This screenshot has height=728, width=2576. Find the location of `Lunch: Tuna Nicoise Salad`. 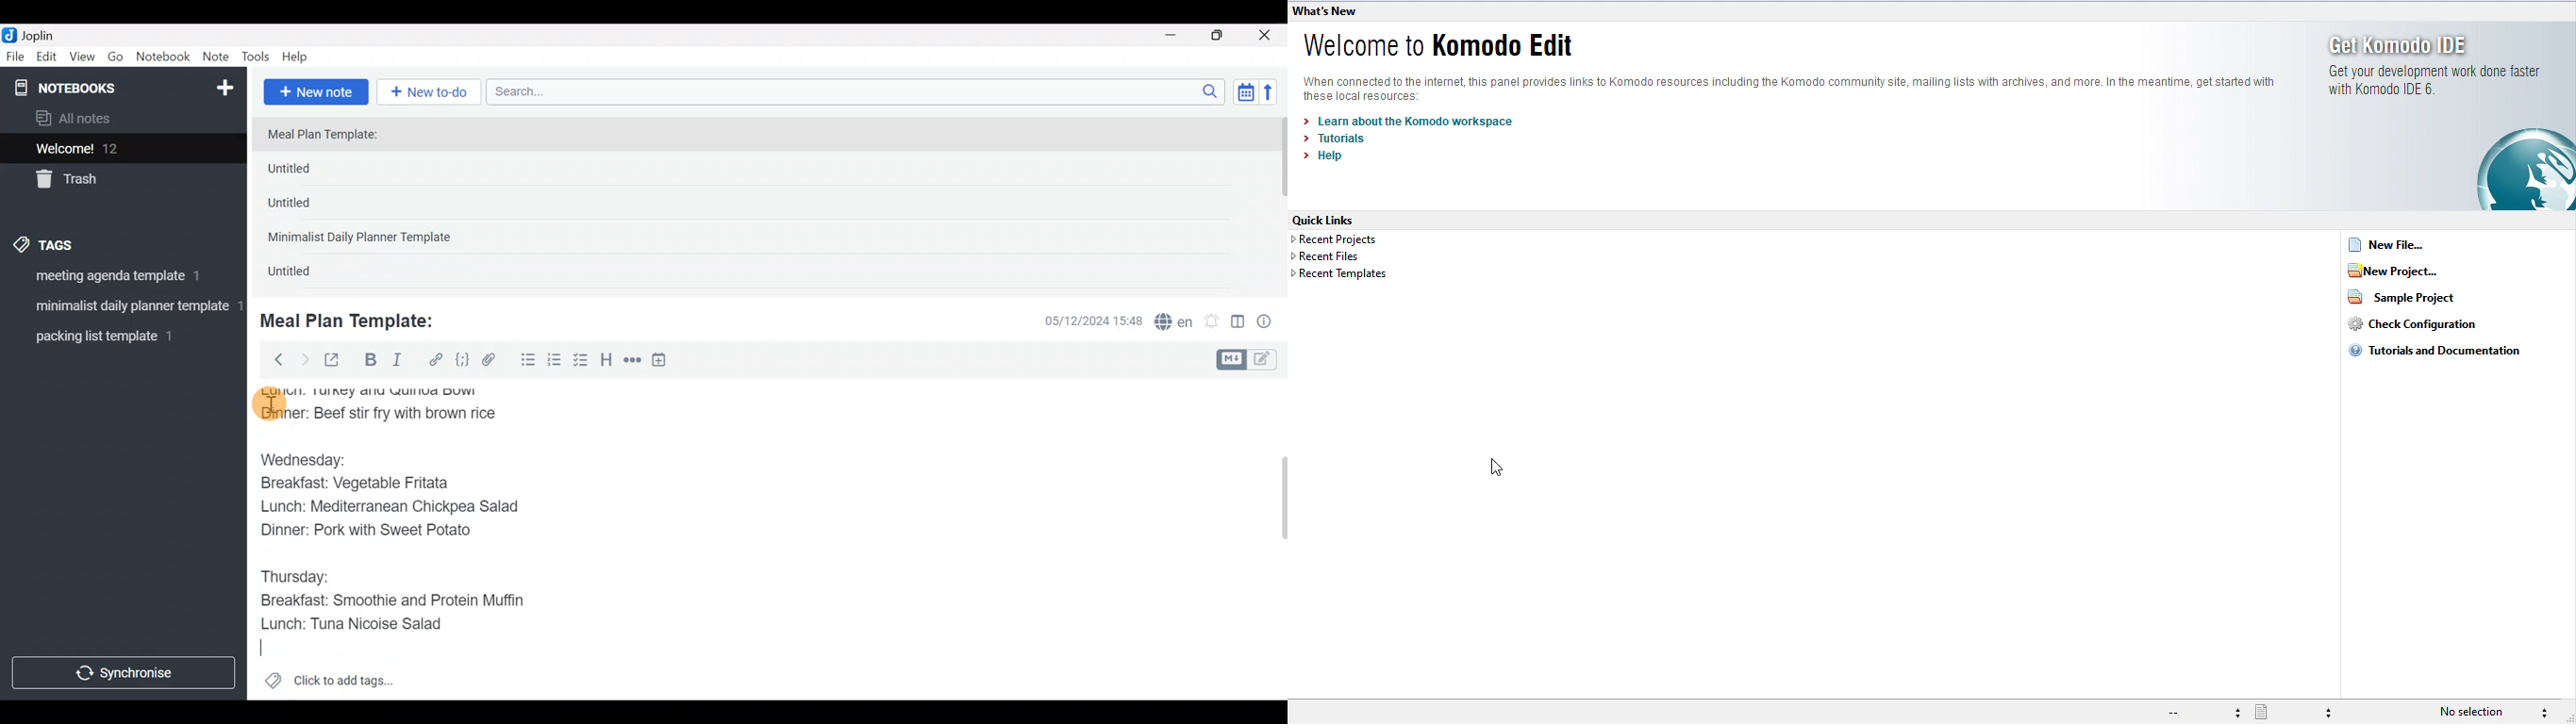

Lunch: Tuna Nicoise Salad is located at coordinates (363, 622).